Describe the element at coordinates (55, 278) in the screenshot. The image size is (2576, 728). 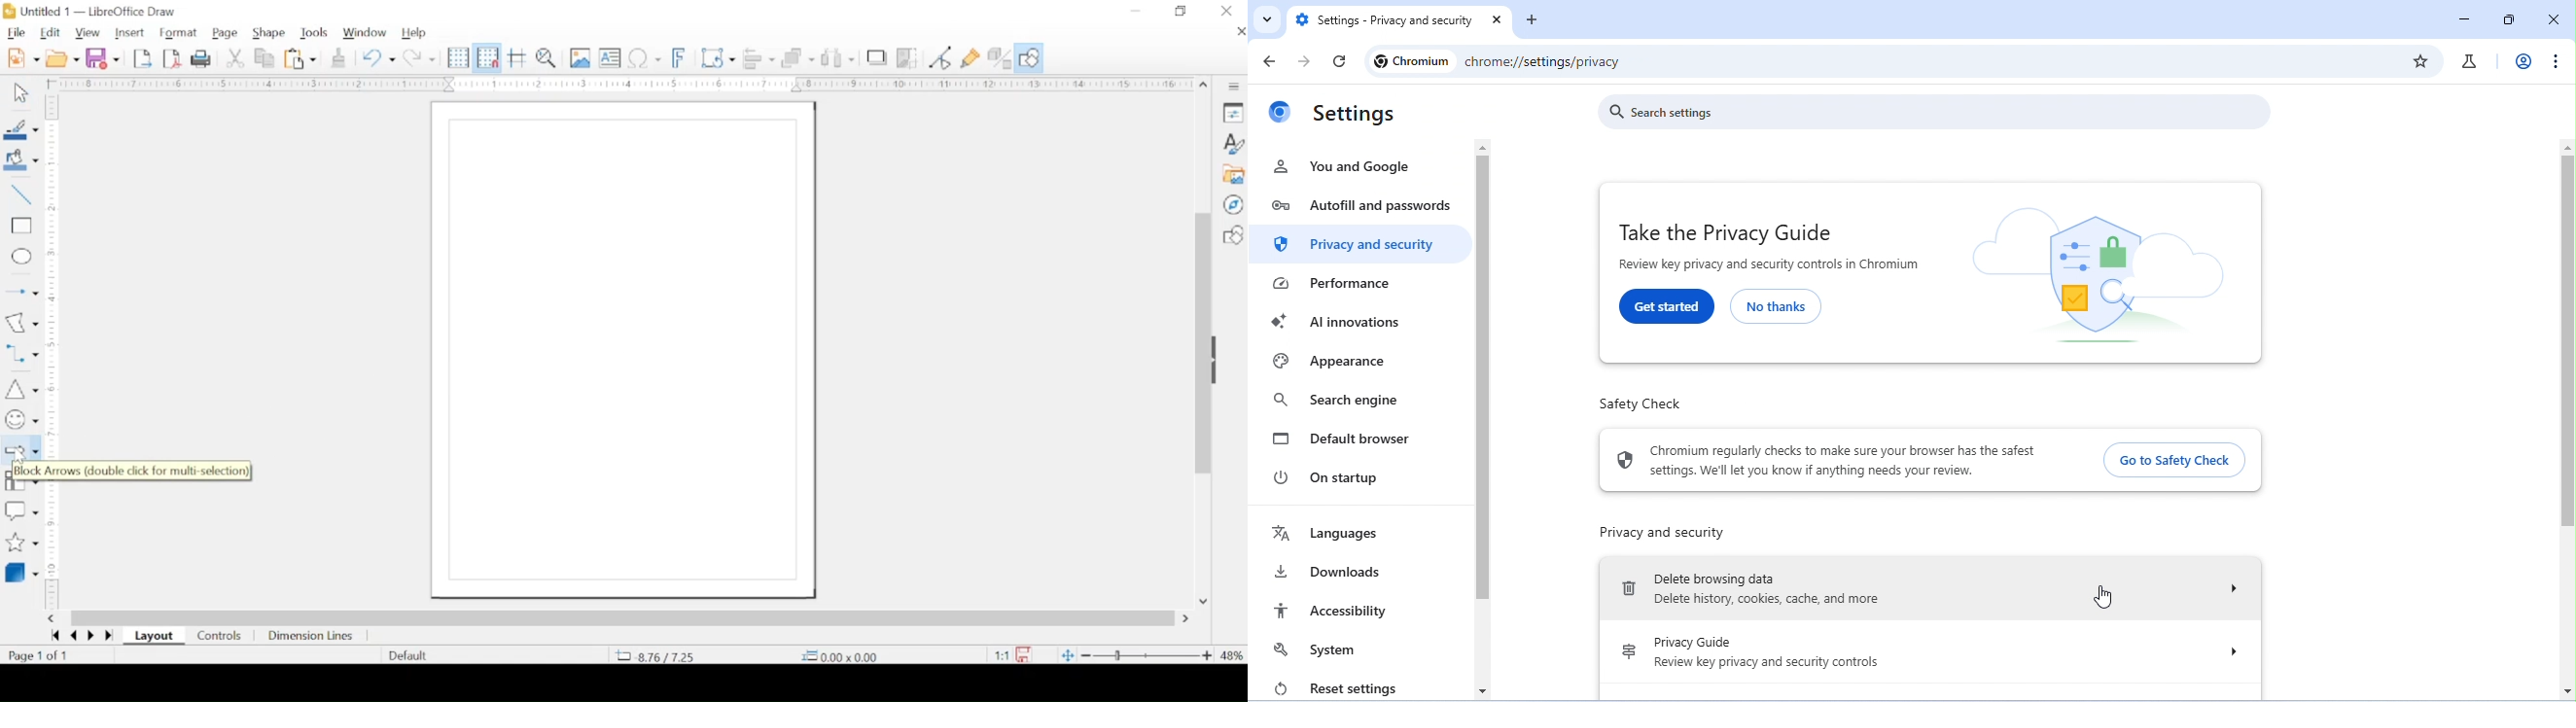
I see `margin` at that location.